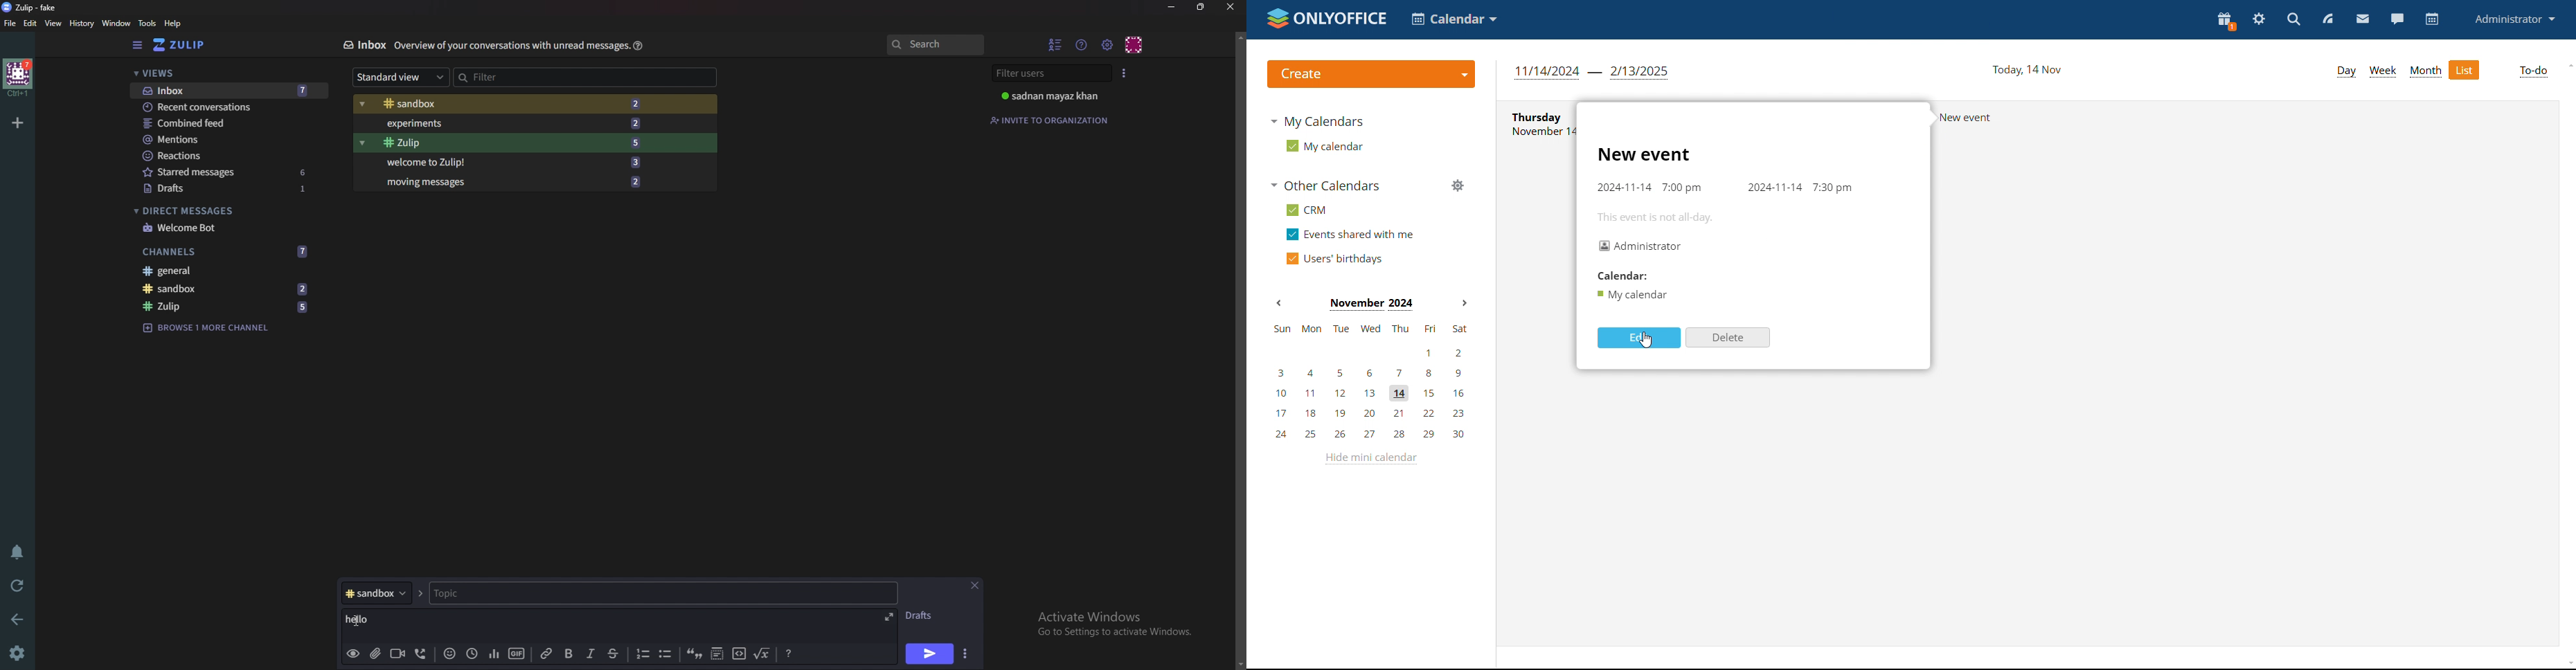 Image resolution: width=2576 pixels, height=672 pixels. Describe the element at coordinates (1458, 187) in the screenshot. I see `manage` at that location.